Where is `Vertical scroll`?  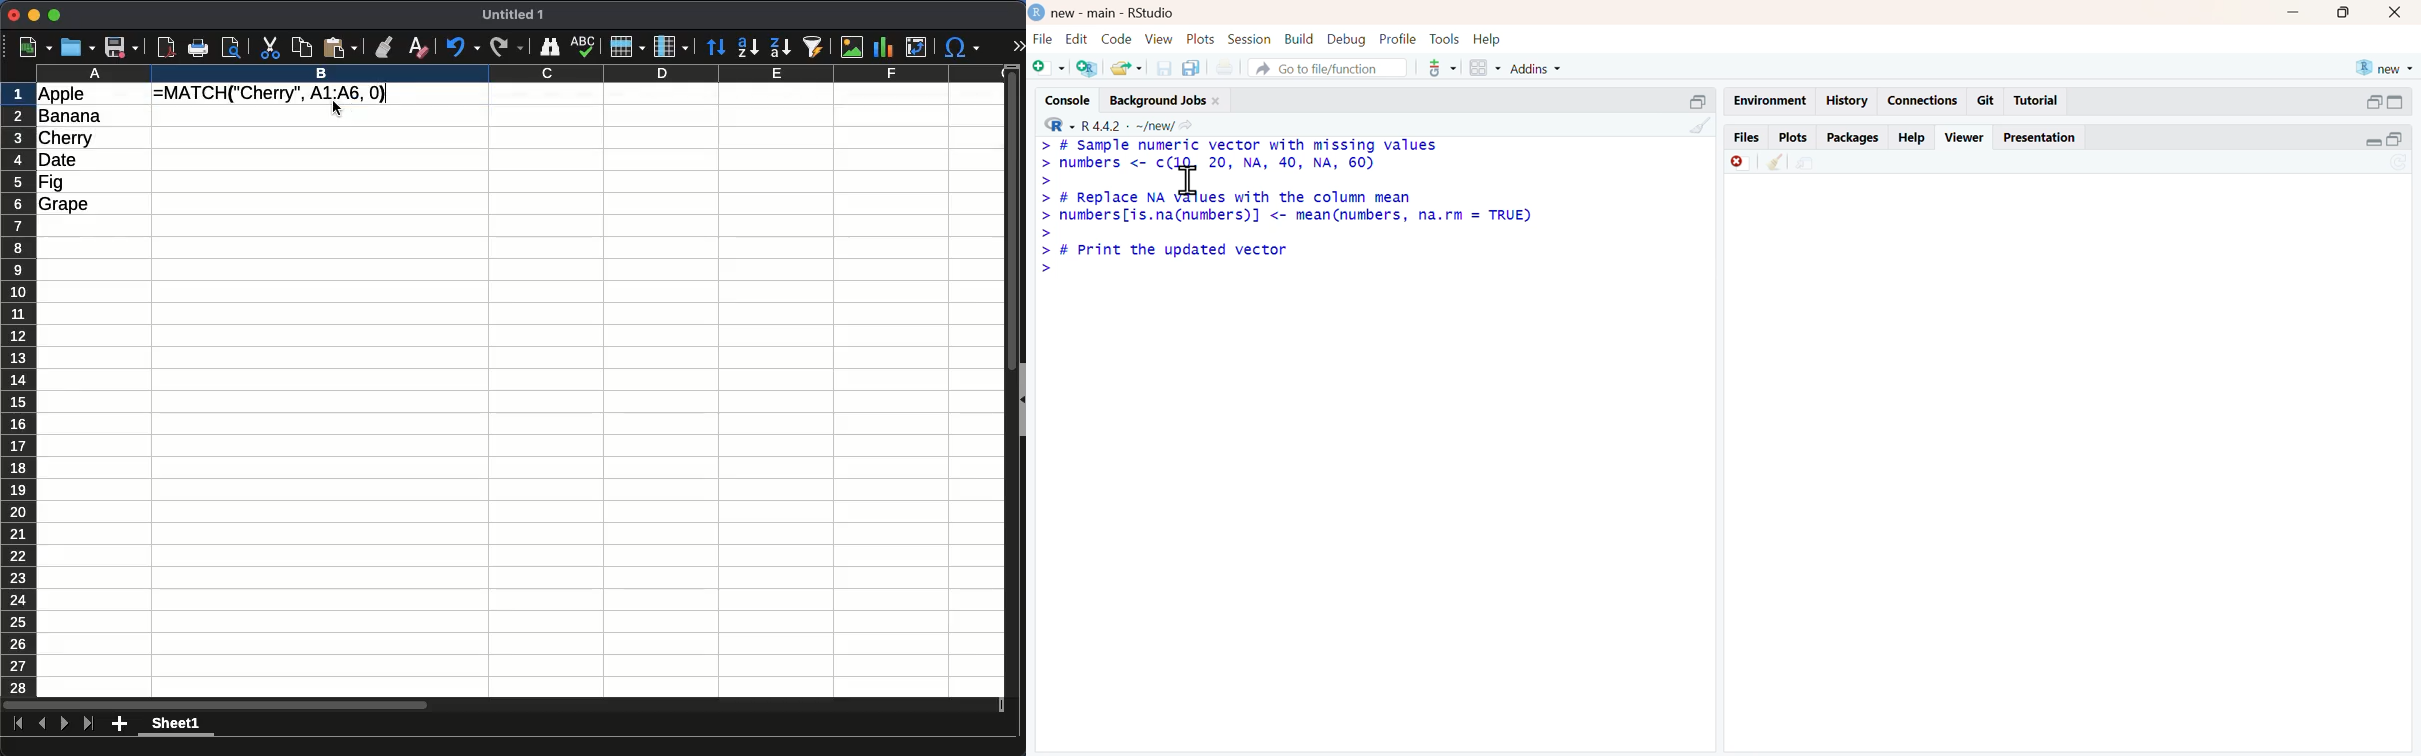 Vertical scroll is located at coordinates (1012, 381).